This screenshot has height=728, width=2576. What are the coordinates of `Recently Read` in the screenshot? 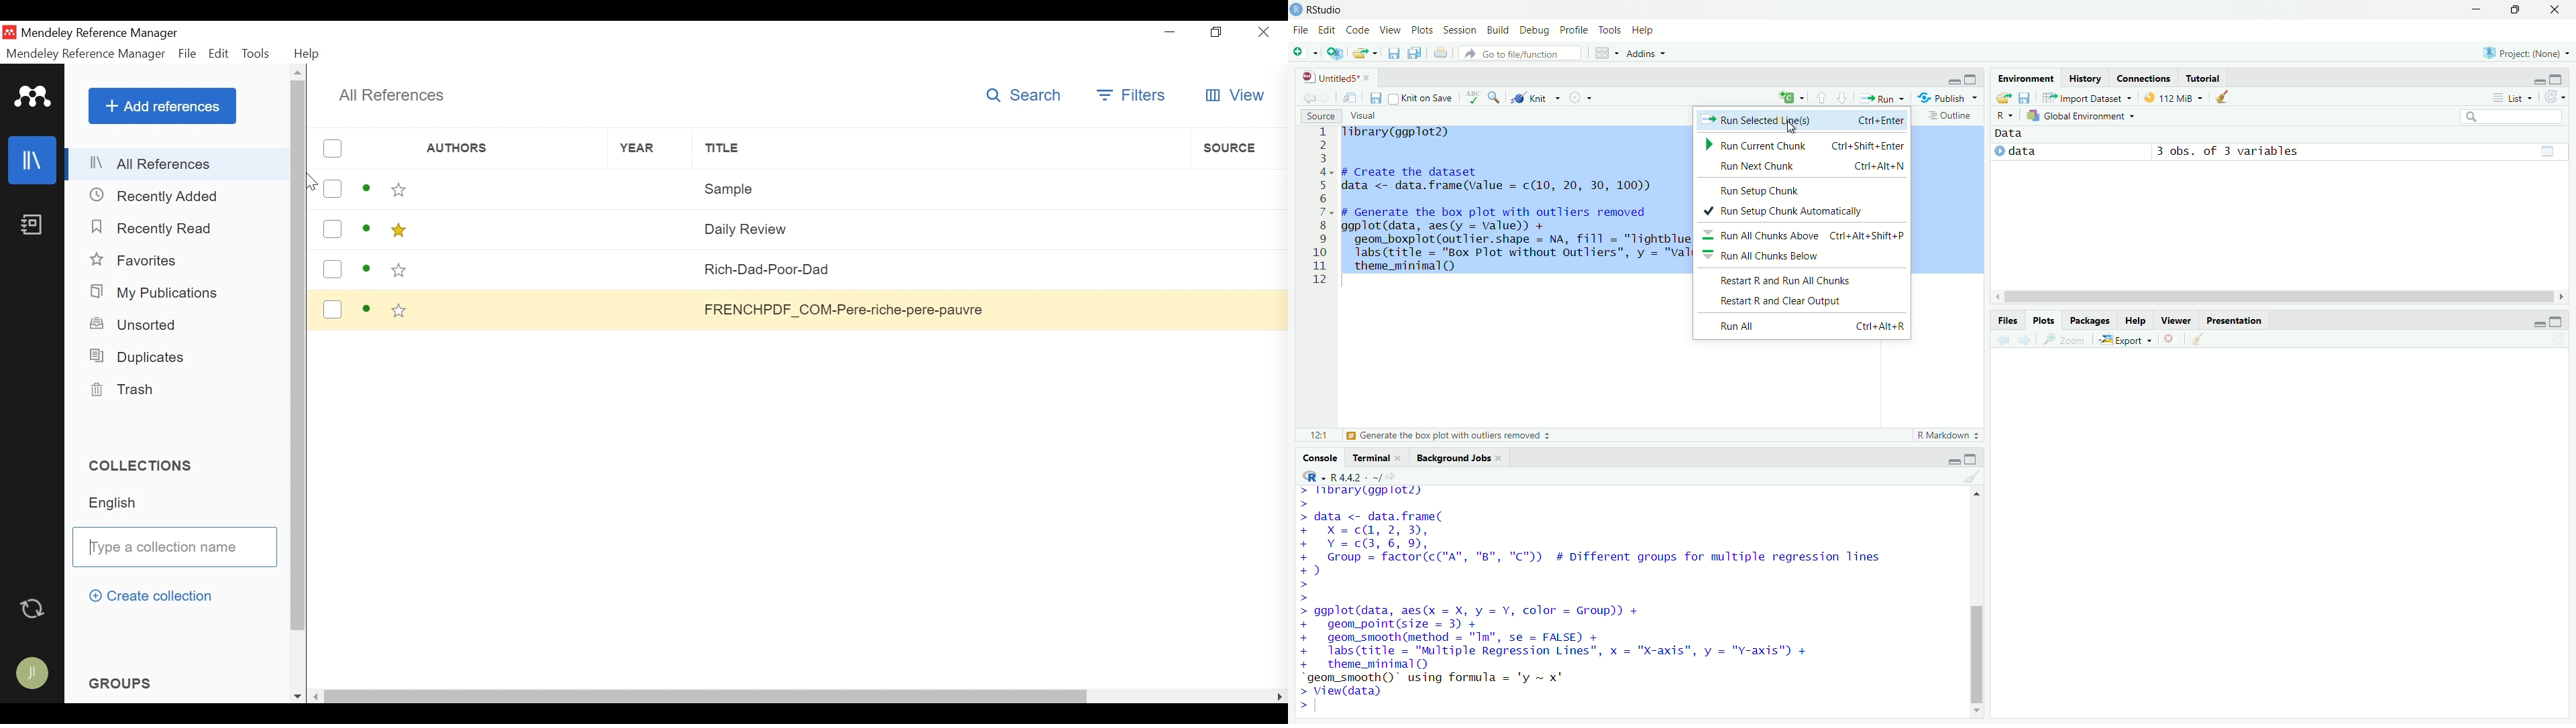 It's located at (152, 227).